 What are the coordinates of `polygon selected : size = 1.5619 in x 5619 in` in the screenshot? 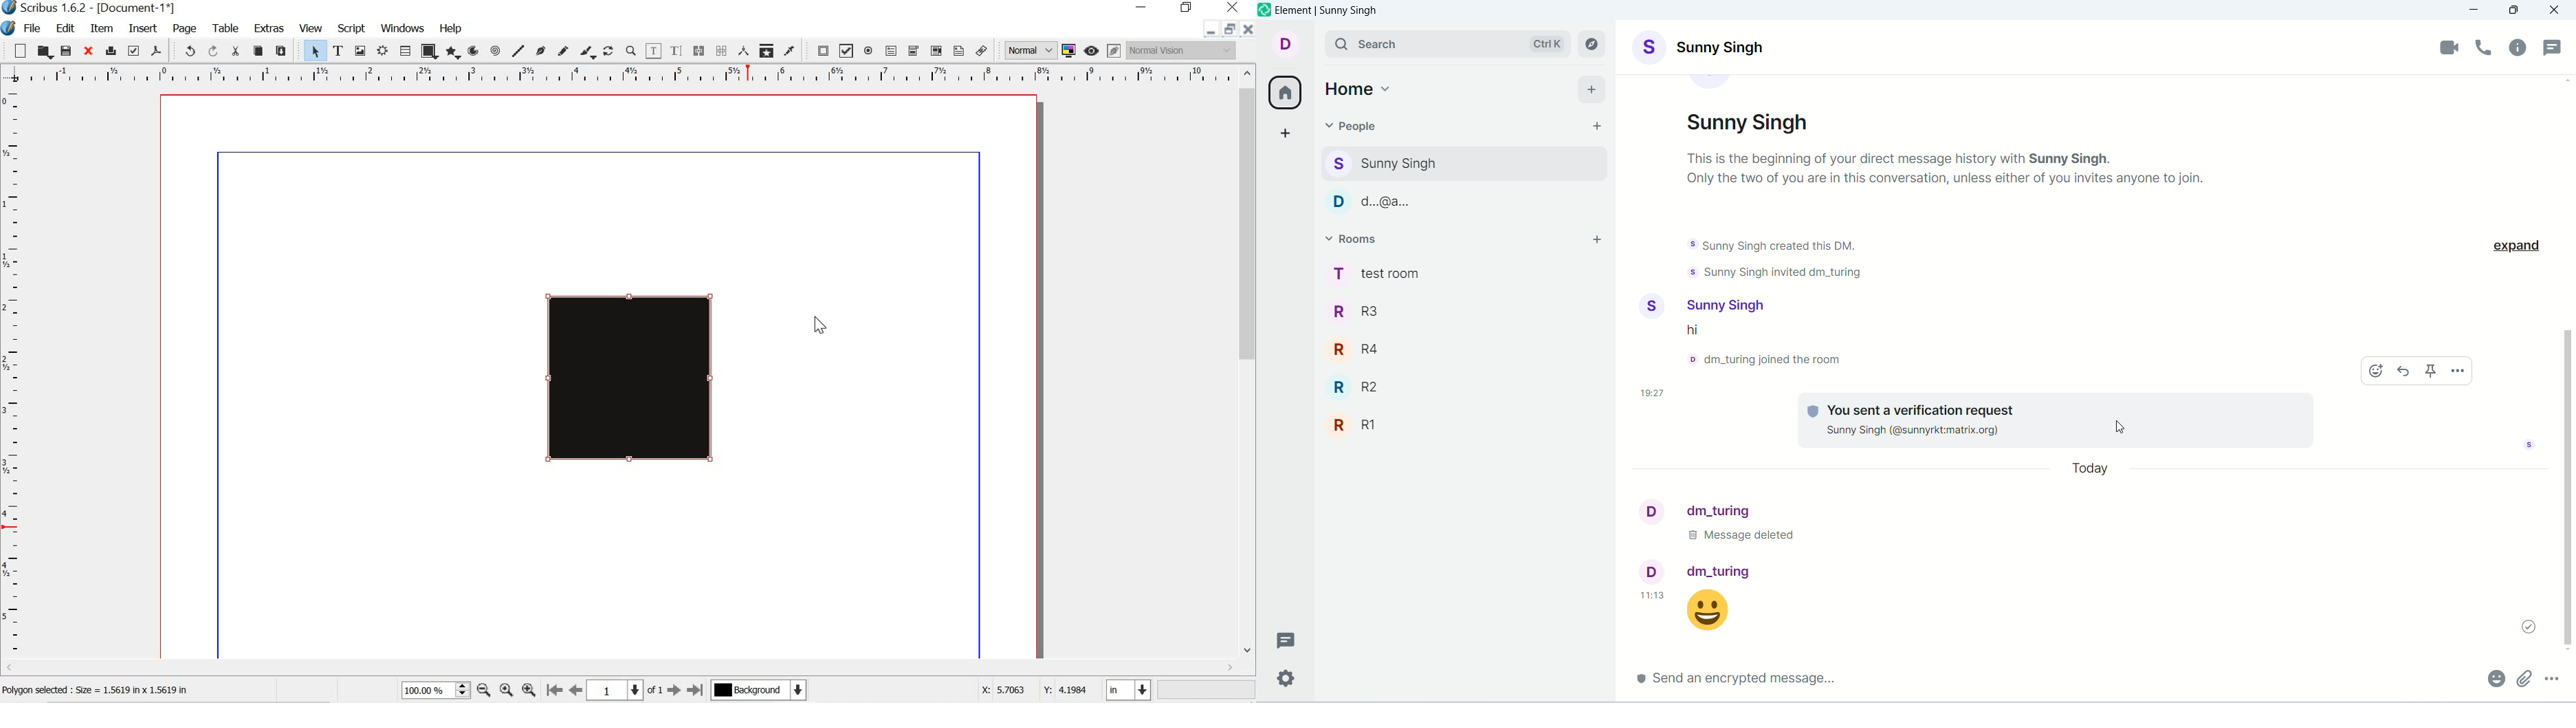 It's located at (114, 690).